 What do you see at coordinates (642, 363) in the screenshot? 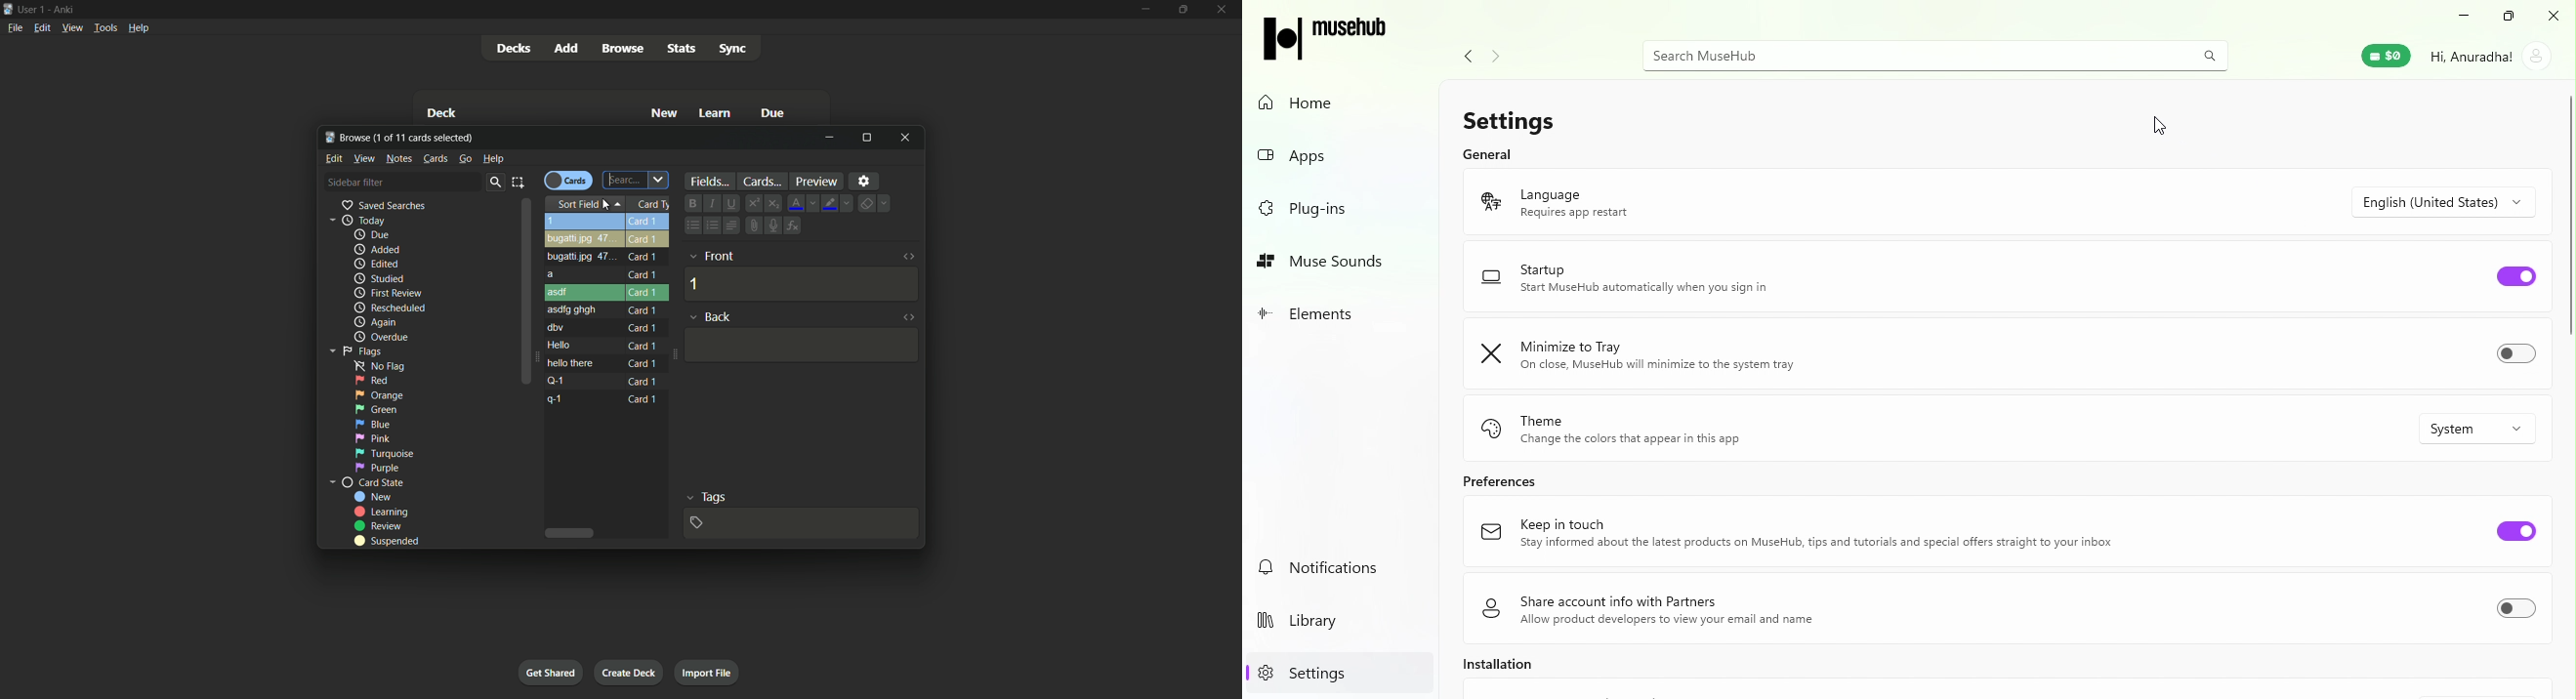
I see `card 1` at bounding box center [642, 363].